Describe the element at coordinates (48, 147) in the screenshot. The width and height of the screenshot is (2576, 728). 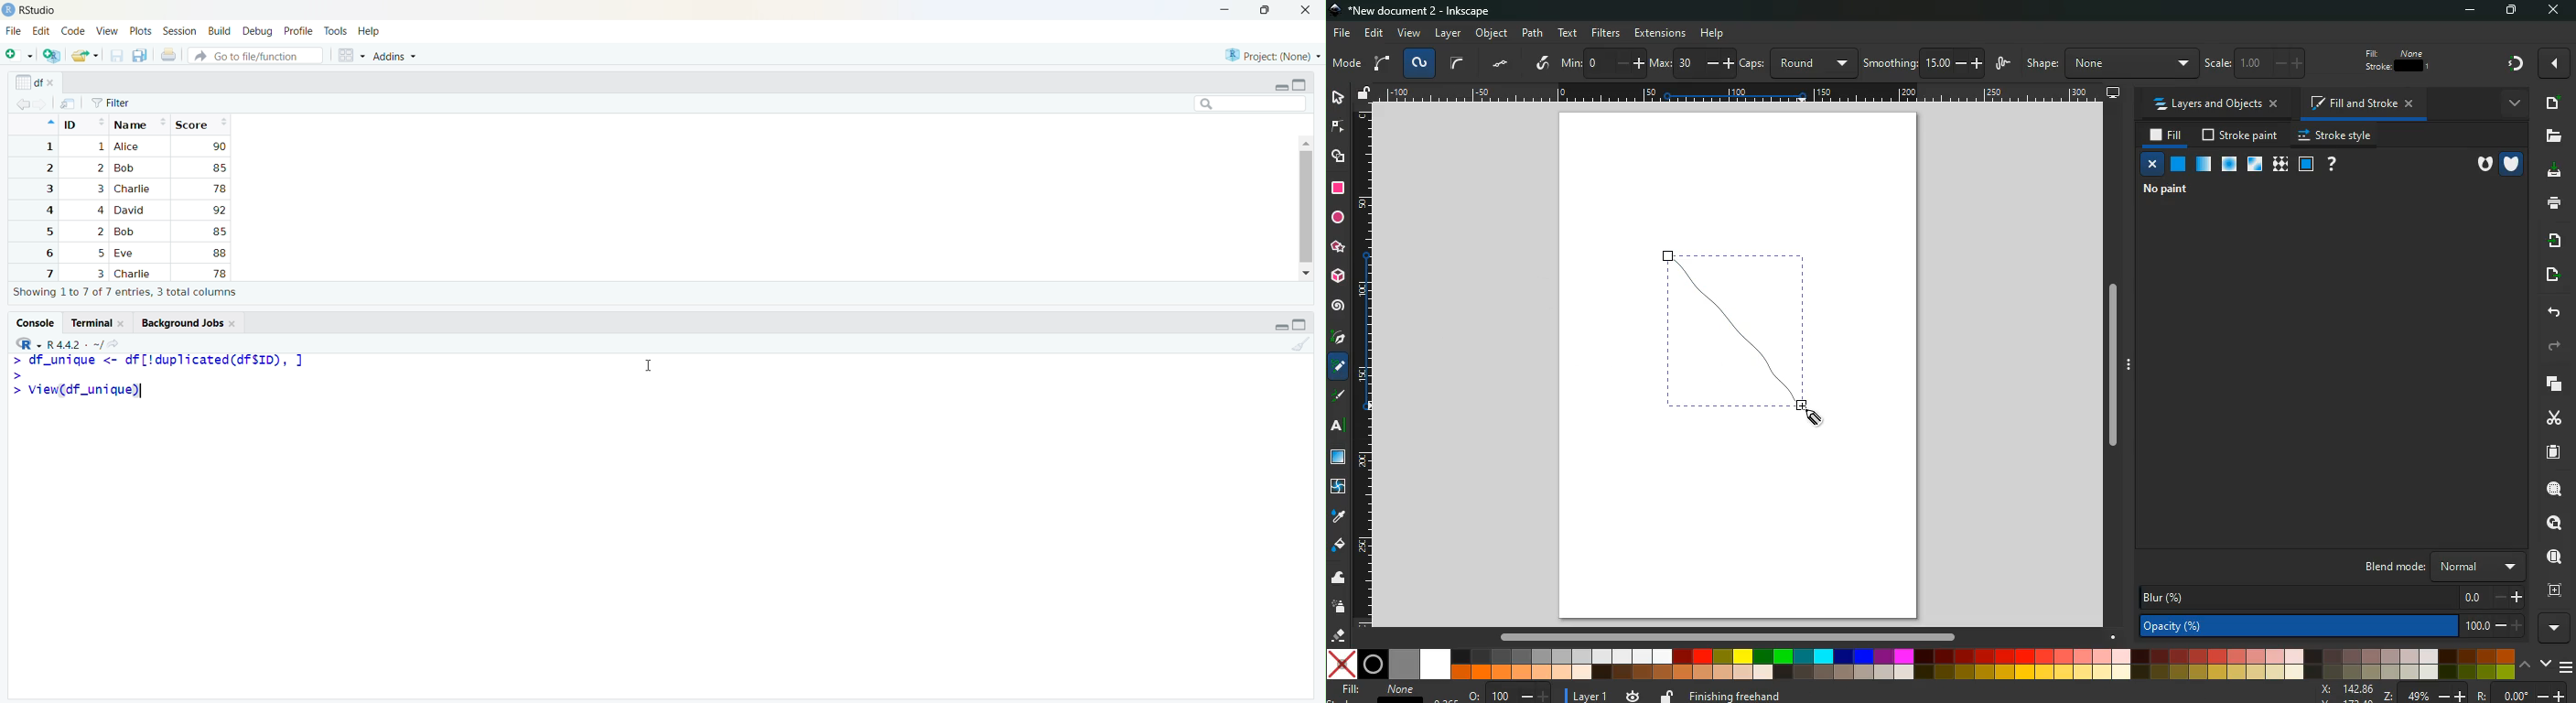
I see `1` at that location.